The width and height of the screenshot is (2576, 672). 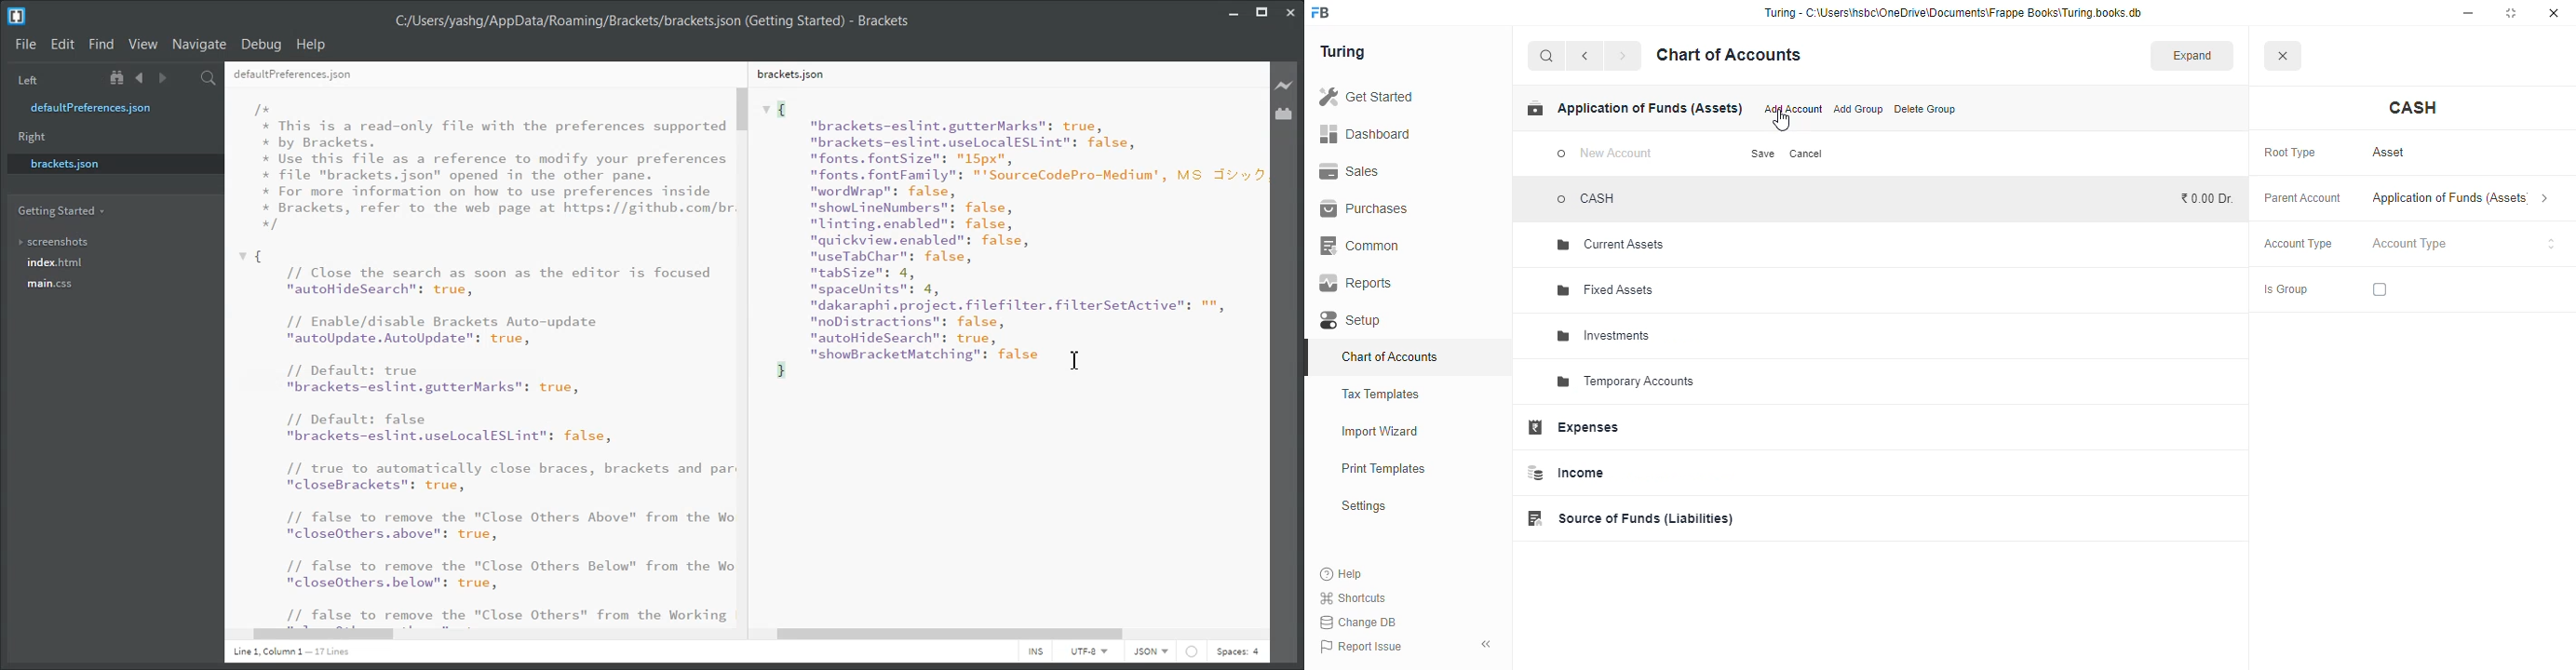 I want to click on application of funds (assets), so click(x=1635, y=108).